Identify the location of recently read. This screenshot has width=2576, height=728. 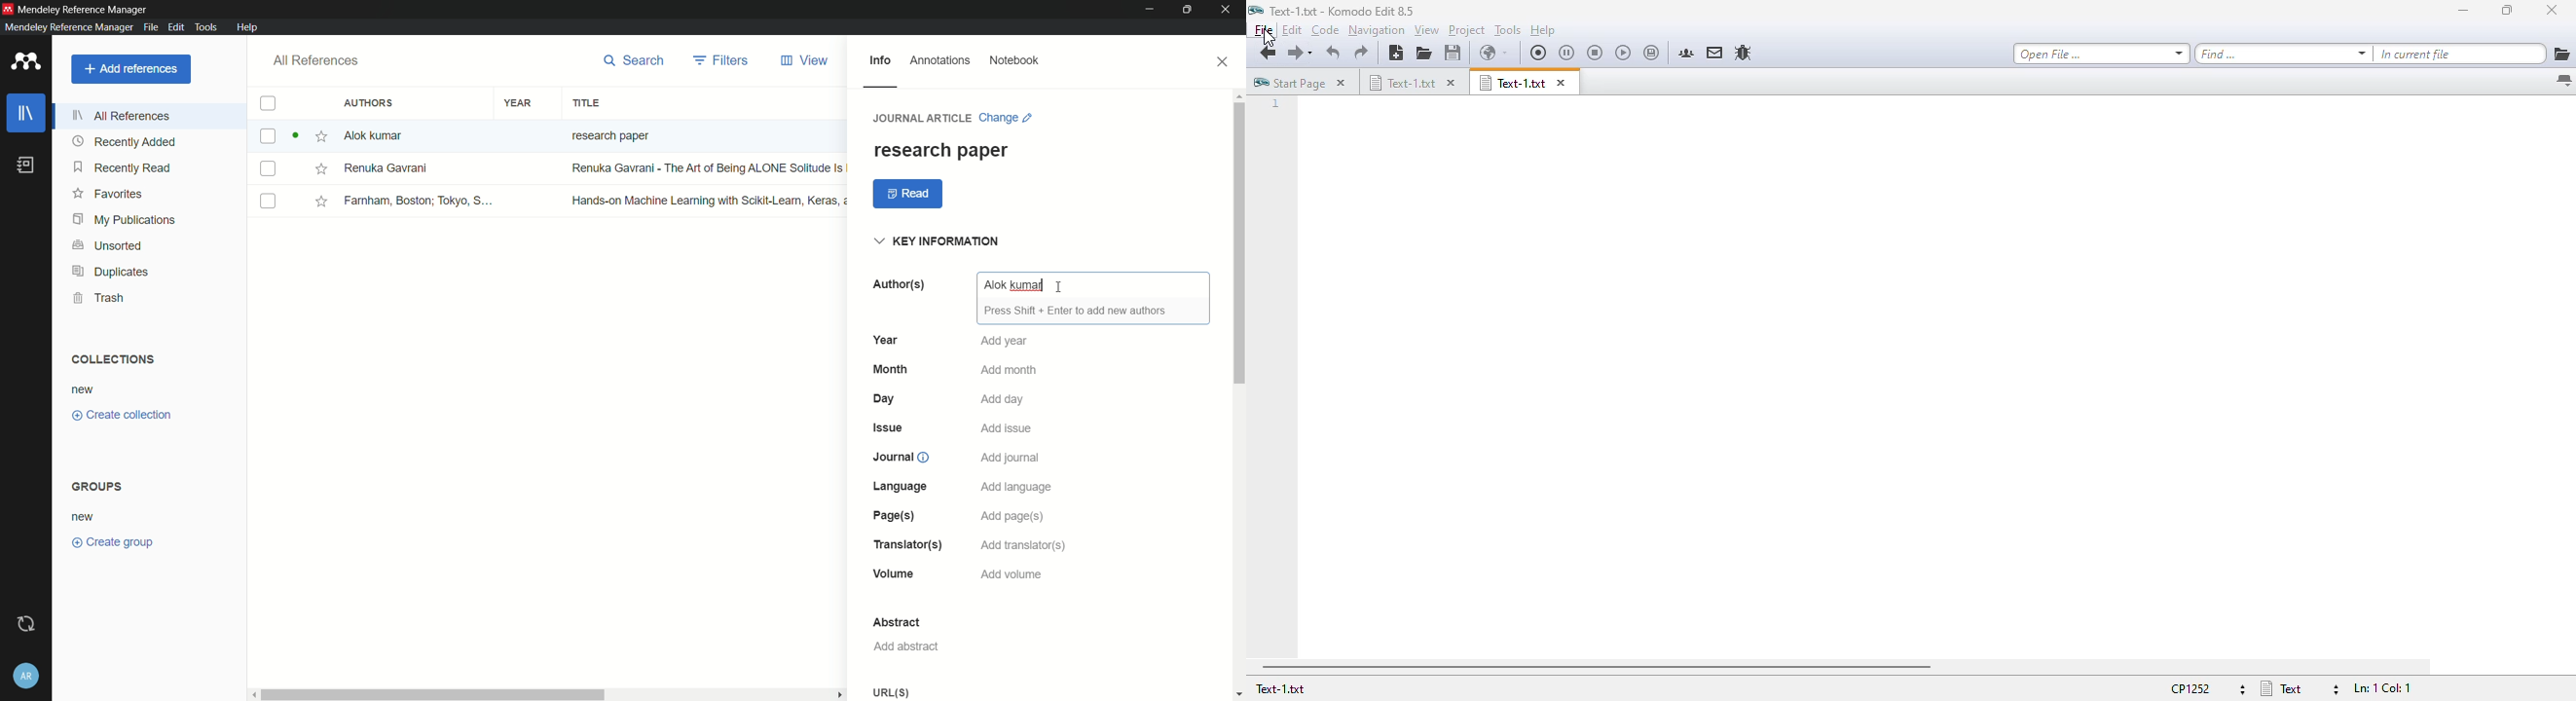
(123, 167).